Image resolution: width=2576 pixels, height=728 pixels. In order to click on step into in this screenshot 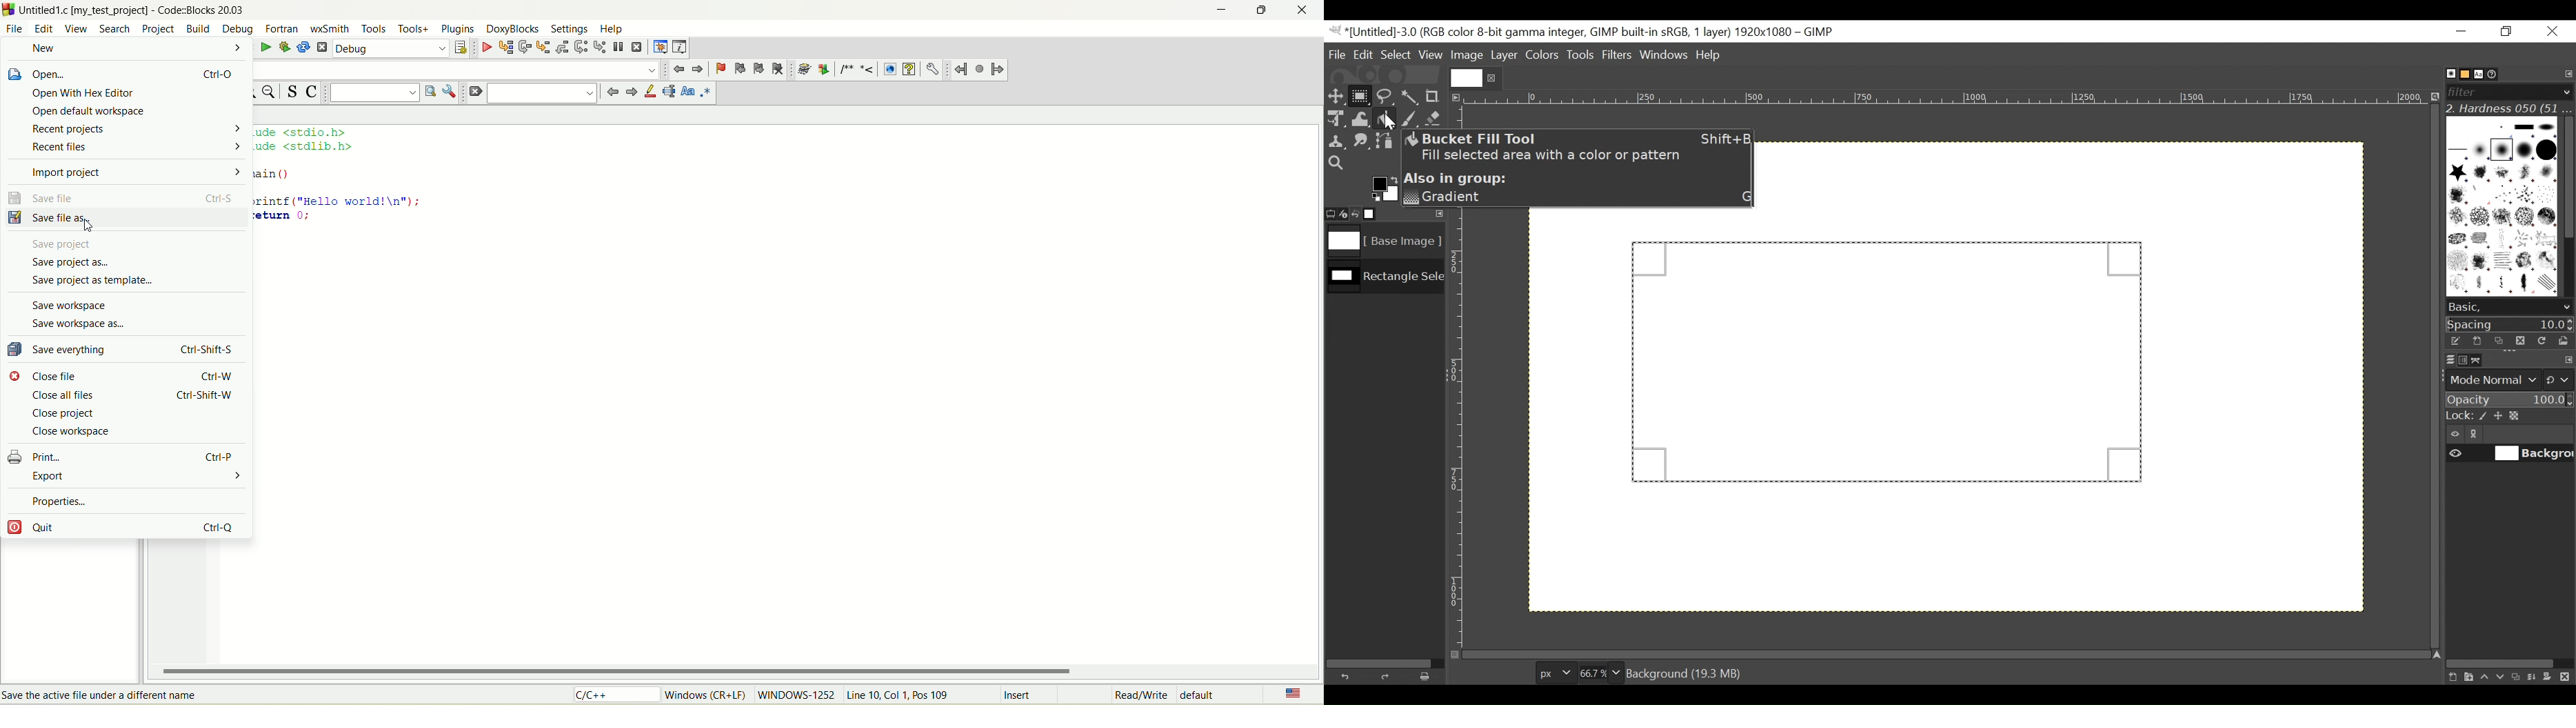, I will do `click(543, 47)`.